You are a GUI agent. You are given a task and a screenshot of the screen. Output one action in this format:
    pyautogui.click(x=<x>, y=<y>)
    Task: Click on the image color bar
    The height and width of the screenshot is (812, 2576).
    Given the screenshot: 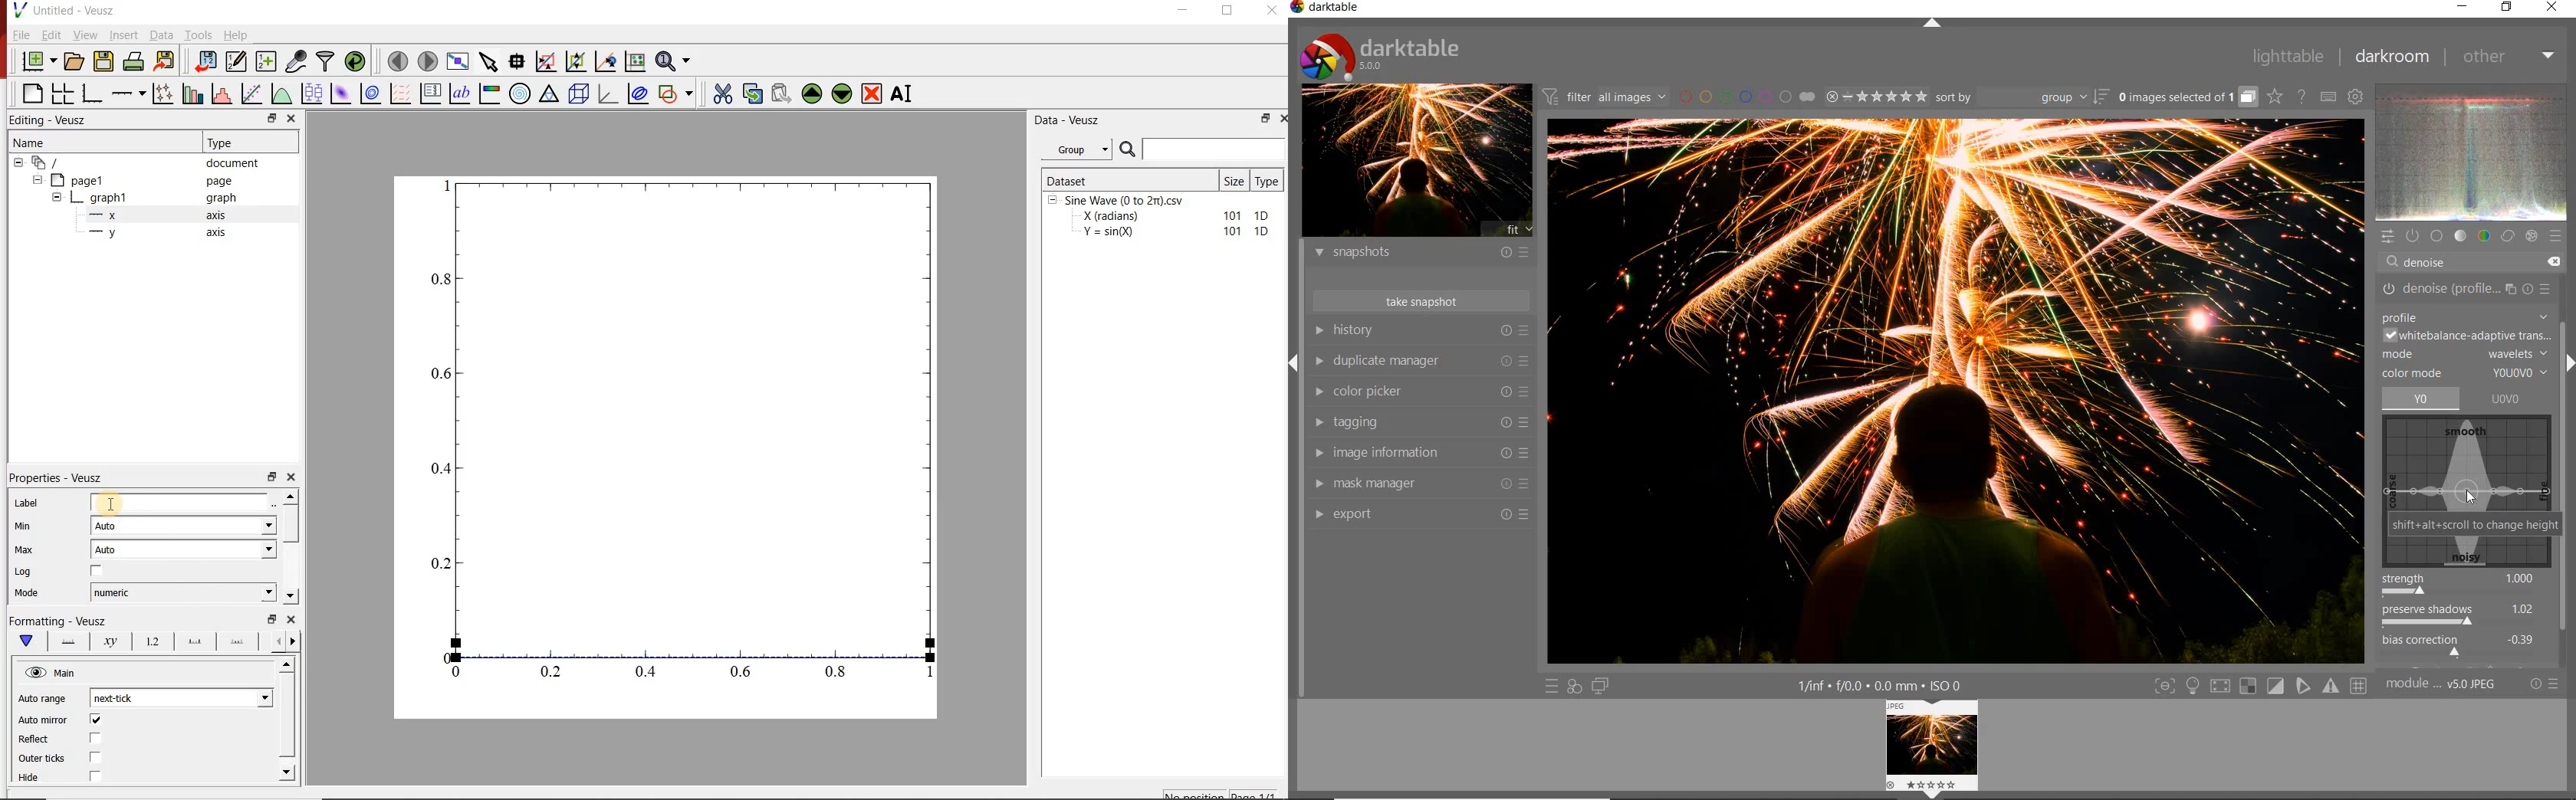 What is the action you would take?
    pyautogui.click(x=489, y=93)
    